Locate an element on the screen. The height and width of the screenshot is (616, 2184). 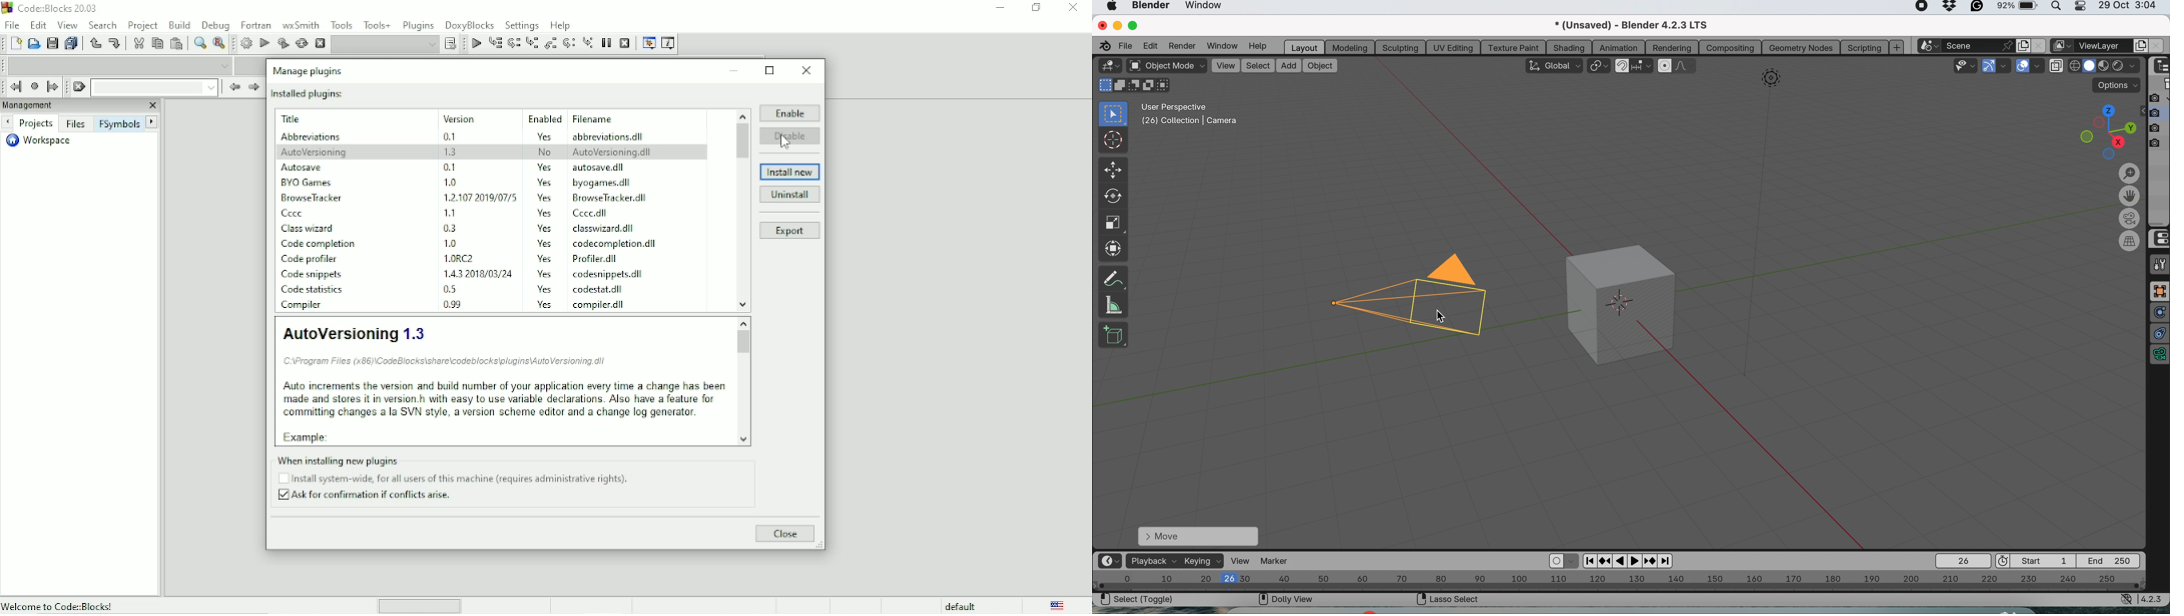
Next instruction is located at coordinates (570, 44).